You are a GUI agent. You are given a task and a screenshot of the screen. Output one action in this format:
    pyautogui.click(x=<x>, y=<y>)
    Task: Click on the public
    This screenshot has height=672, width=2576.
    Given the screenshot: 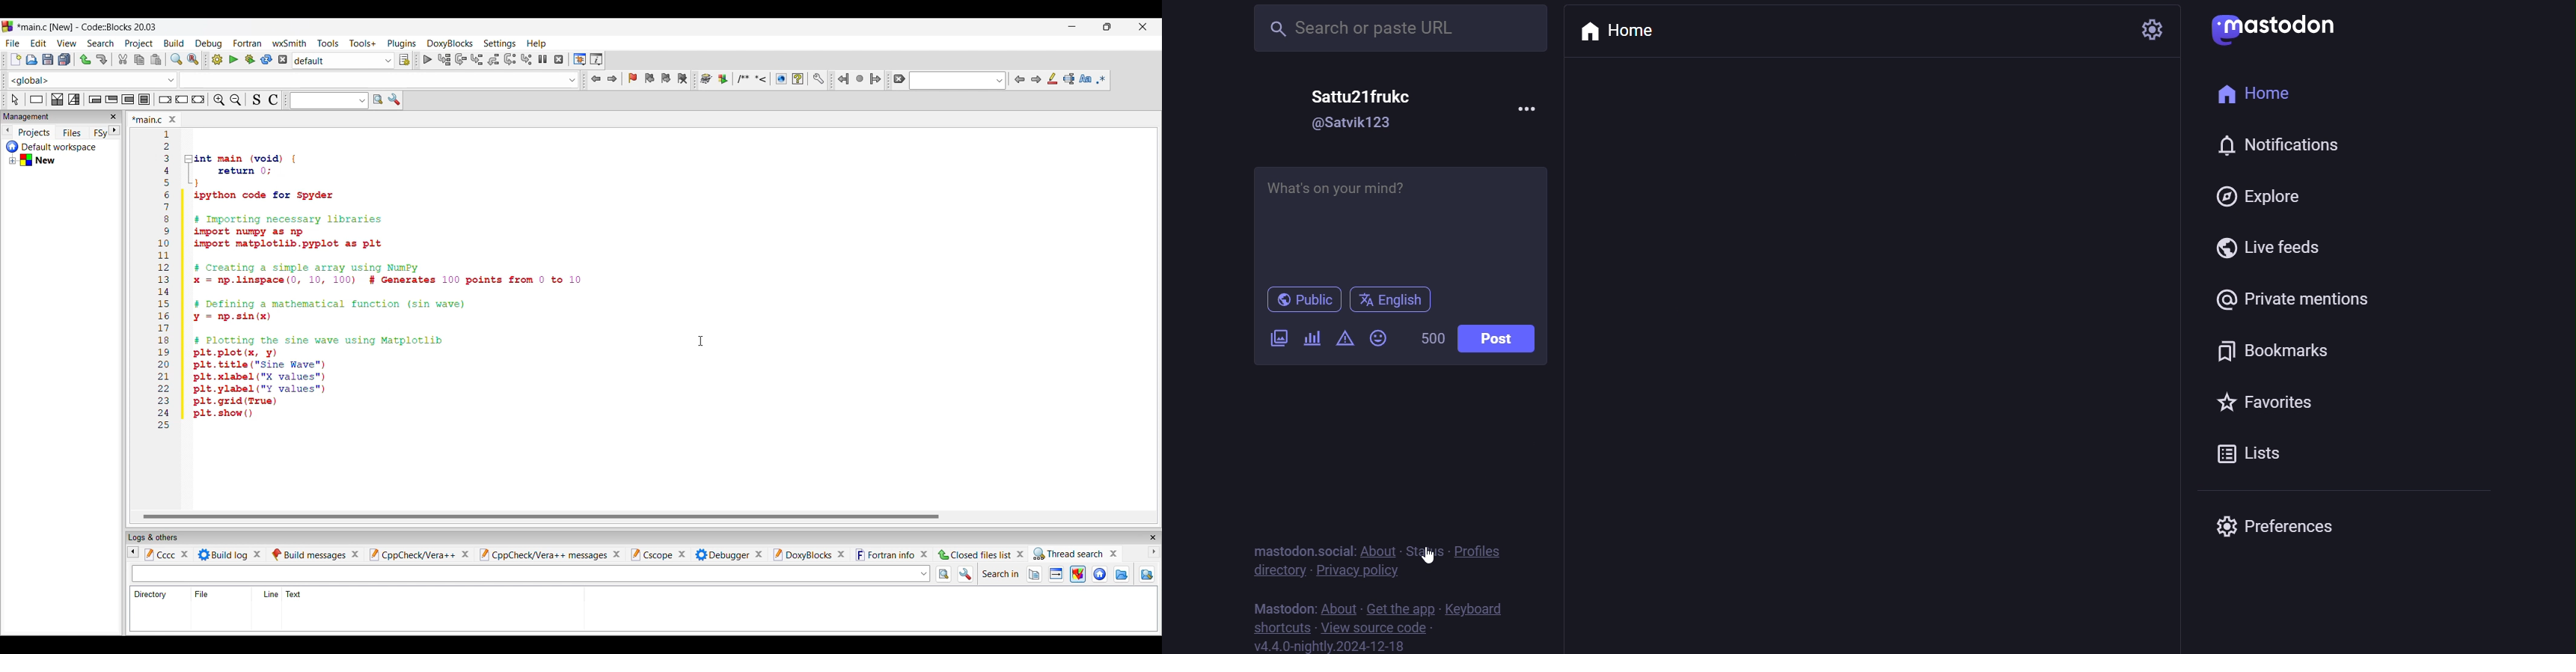 What is the action you would take?
    pyautogui.click(x=1303, y=302)
    